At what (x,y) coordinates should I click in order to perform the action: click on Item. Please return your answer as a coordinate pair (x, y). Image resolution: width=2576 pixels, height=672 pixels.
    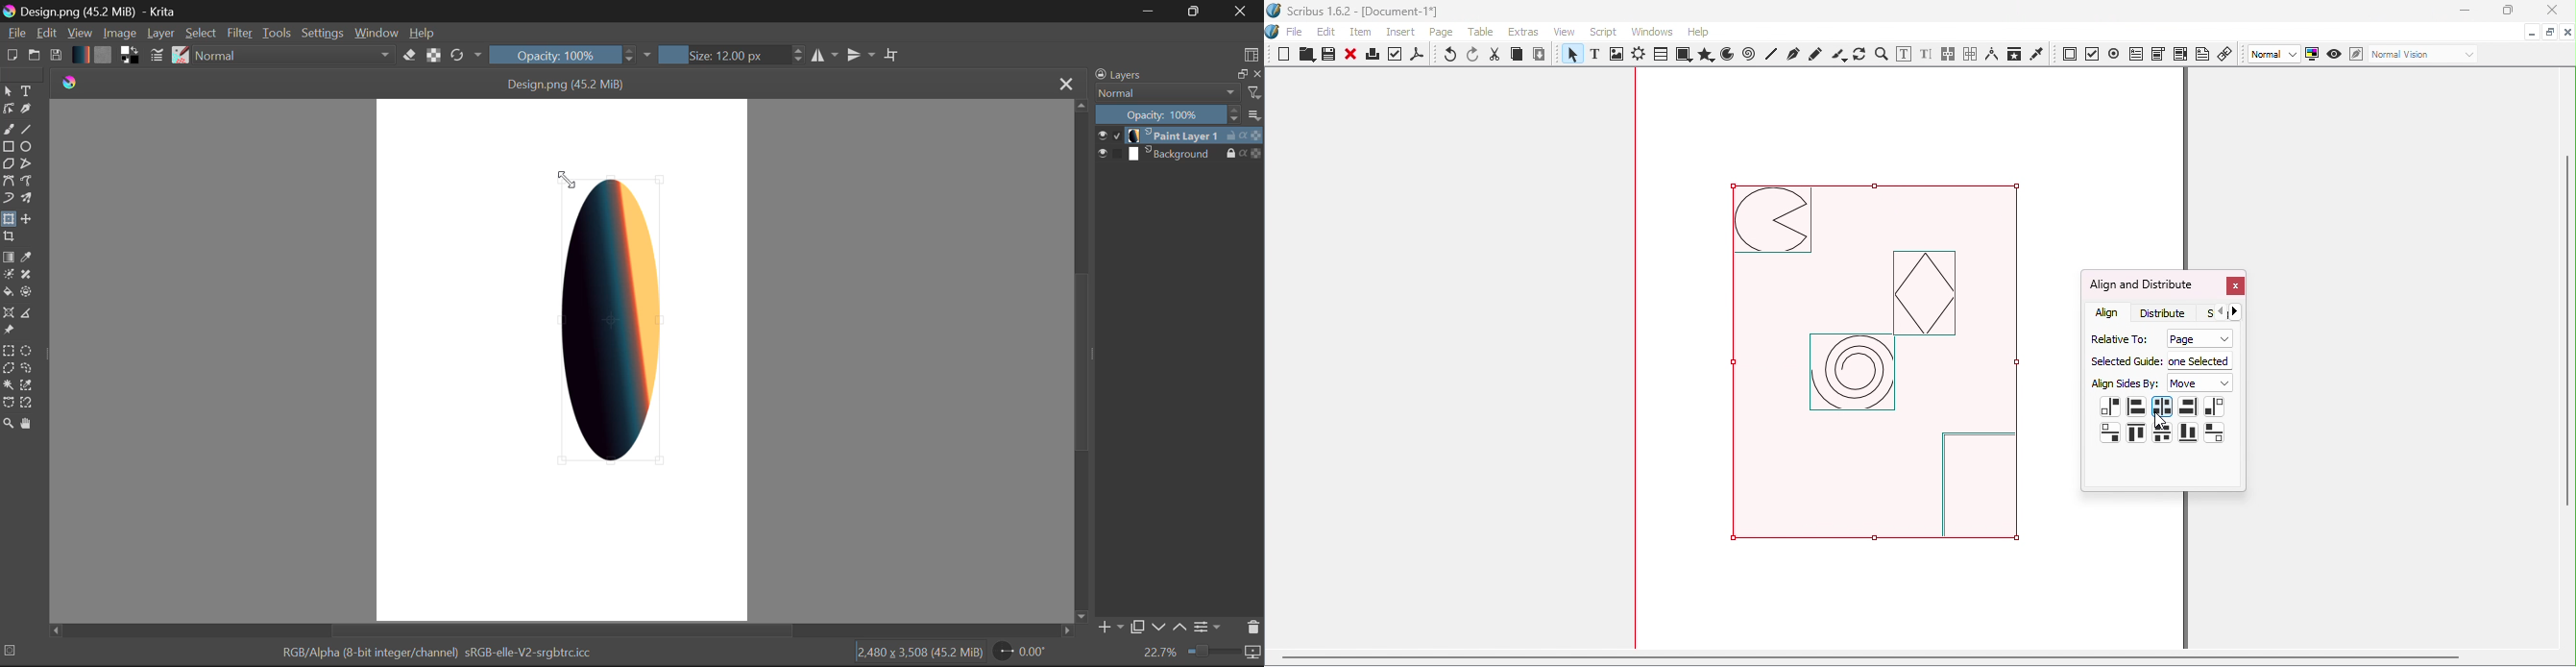
    Looking at the image, I should click on (1362, 33).